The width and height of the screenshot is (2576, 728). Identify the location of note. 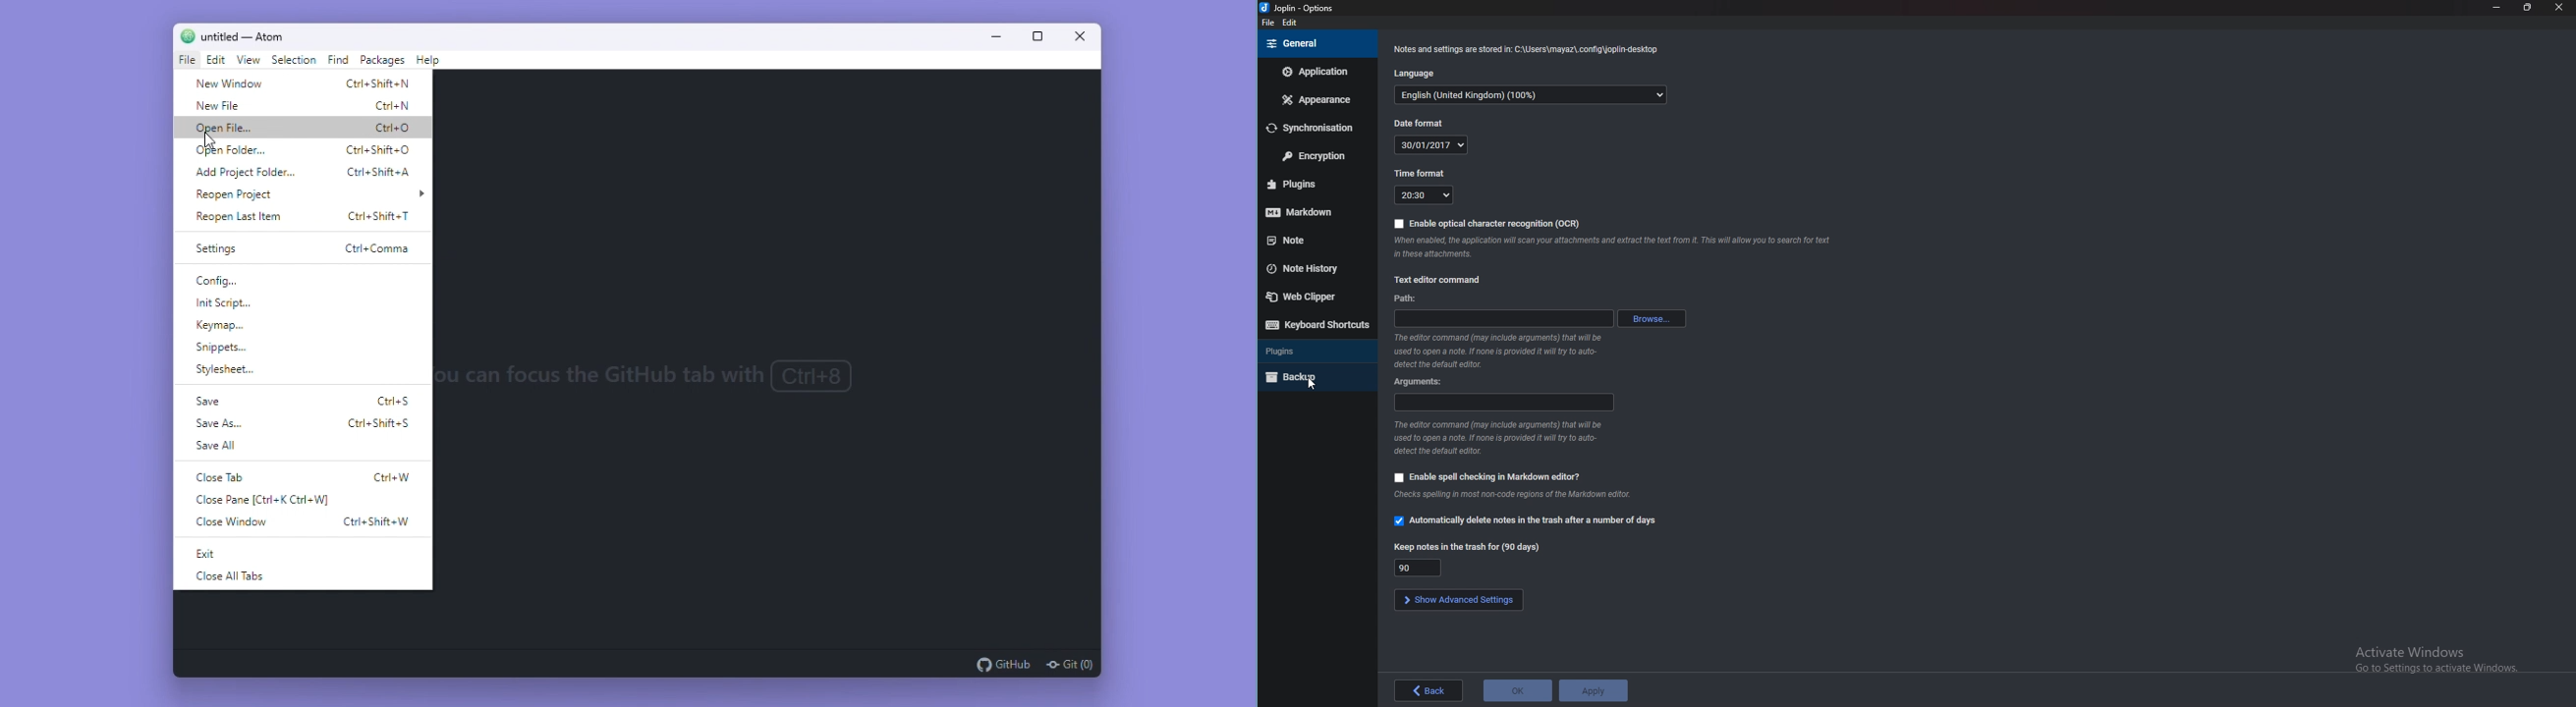
(1314, 240).